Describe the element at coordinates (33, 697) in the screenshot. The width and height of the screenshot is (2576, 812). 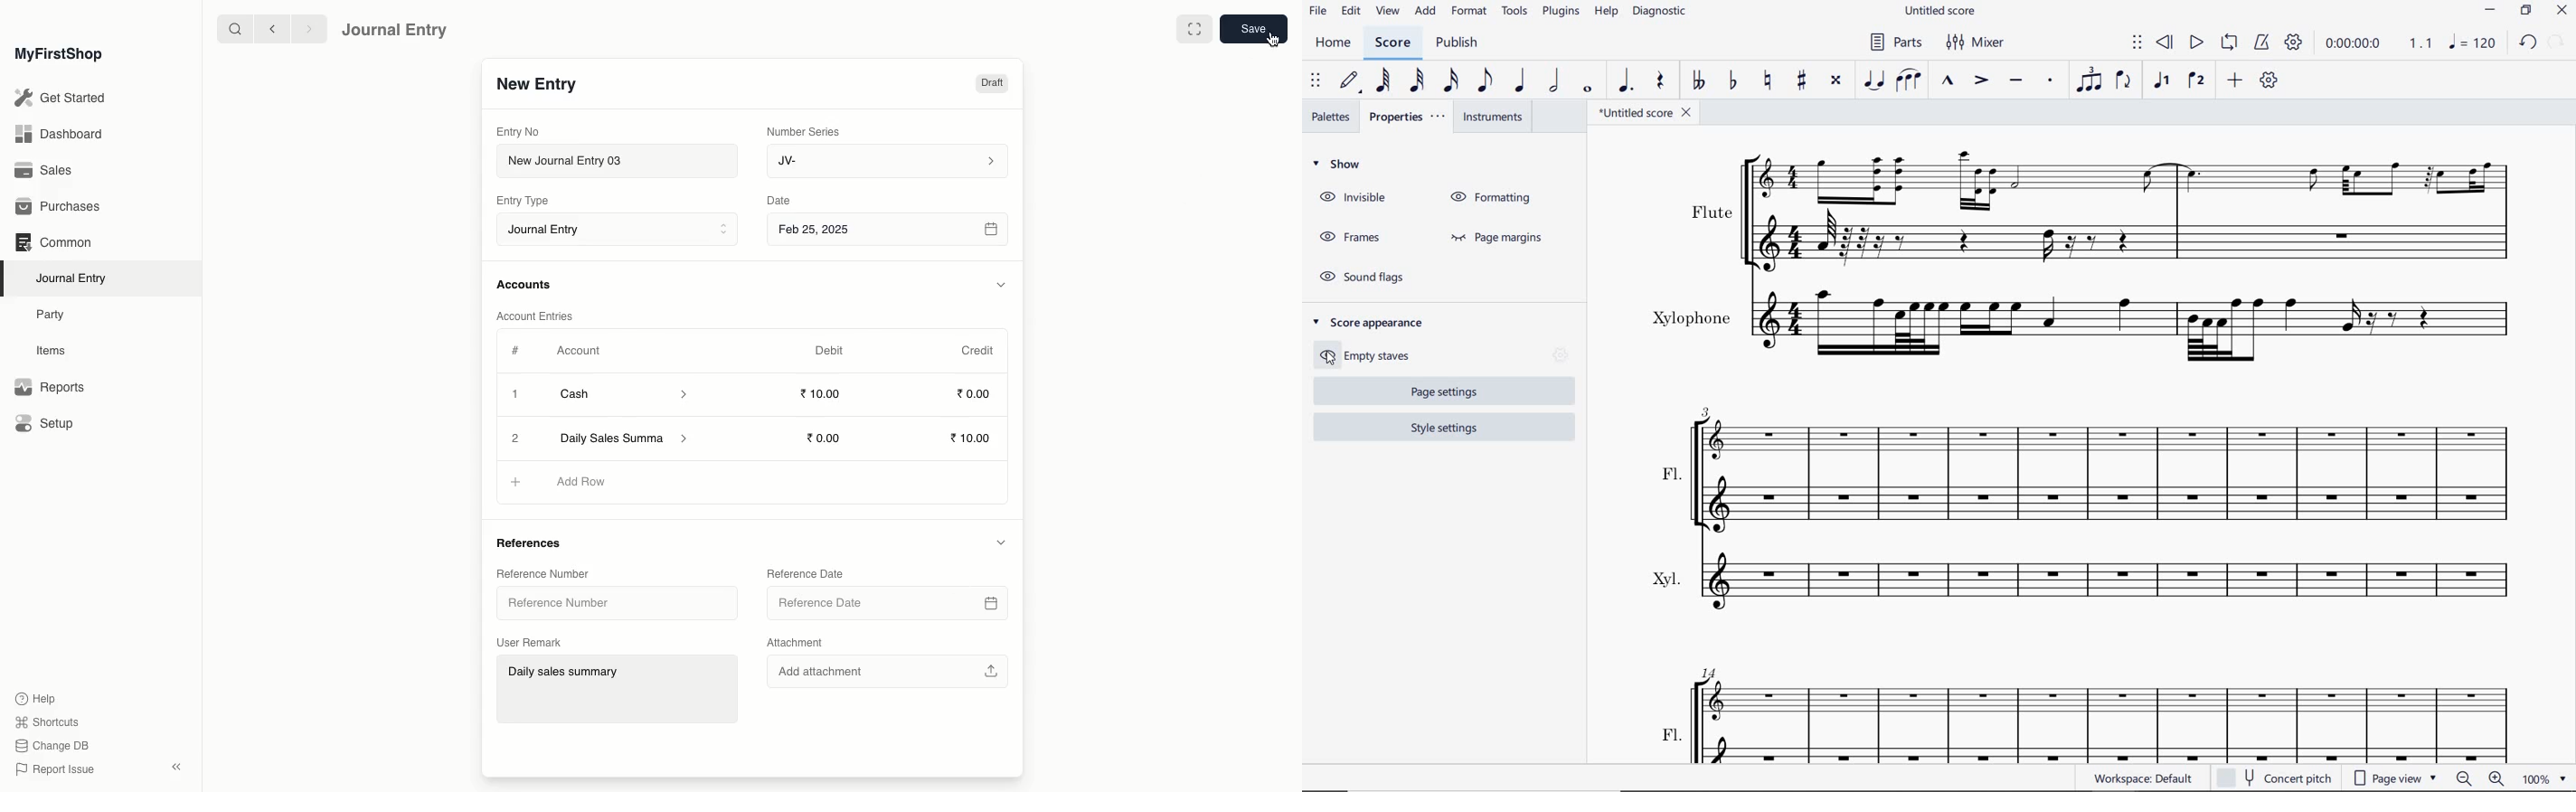
I see `Help` at that location.